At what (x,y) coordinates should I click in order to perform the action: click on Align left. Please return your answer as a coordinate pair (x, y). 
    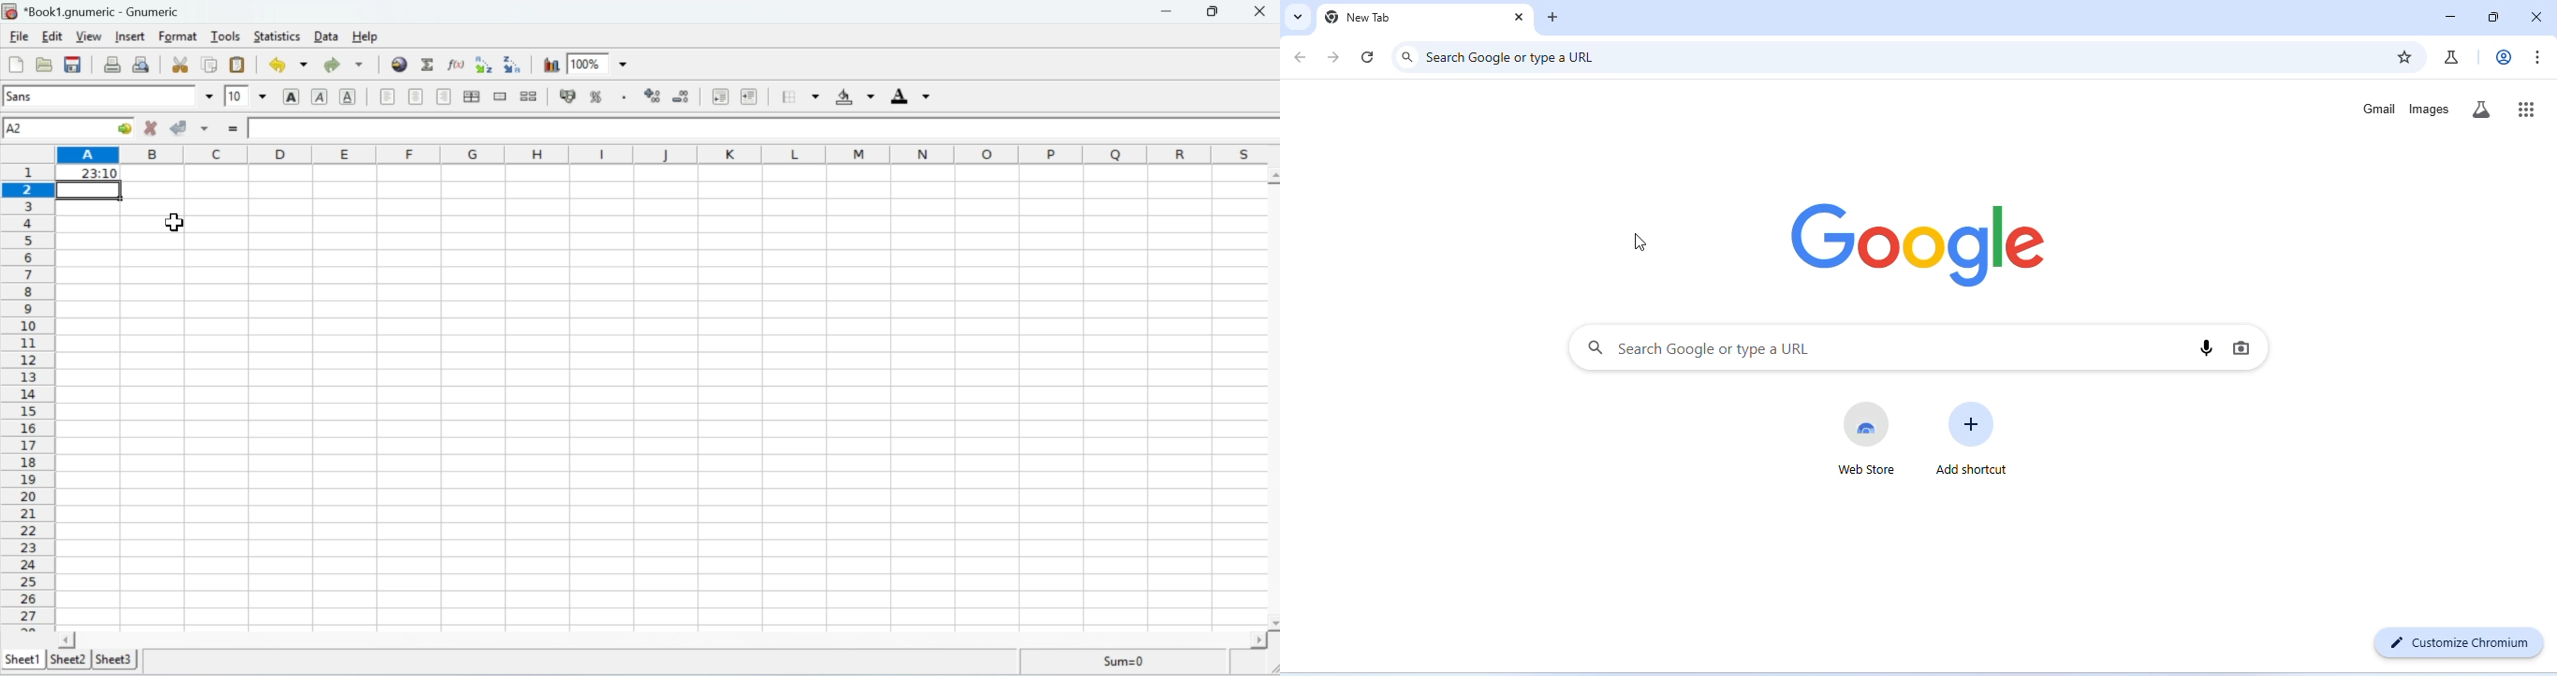
    Looking at the image, I should click on (384, 97).